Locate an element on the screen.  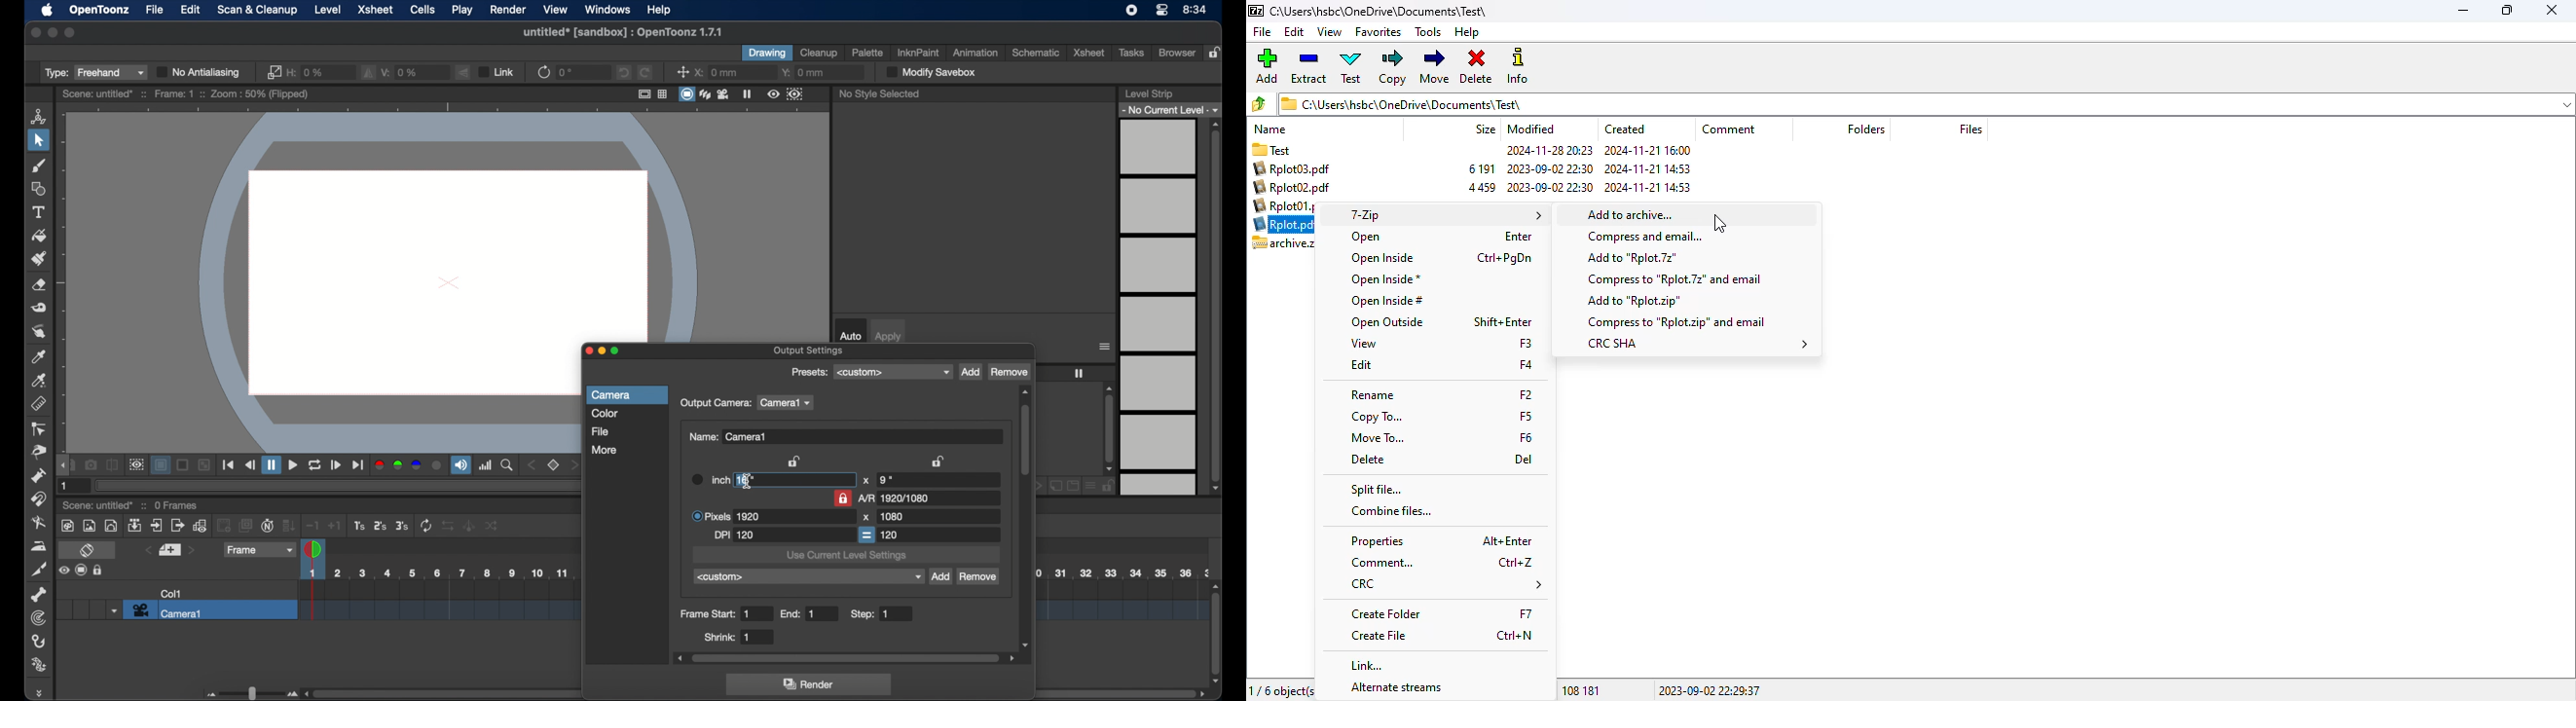
pinch tool is located at coordinates (36, 452).